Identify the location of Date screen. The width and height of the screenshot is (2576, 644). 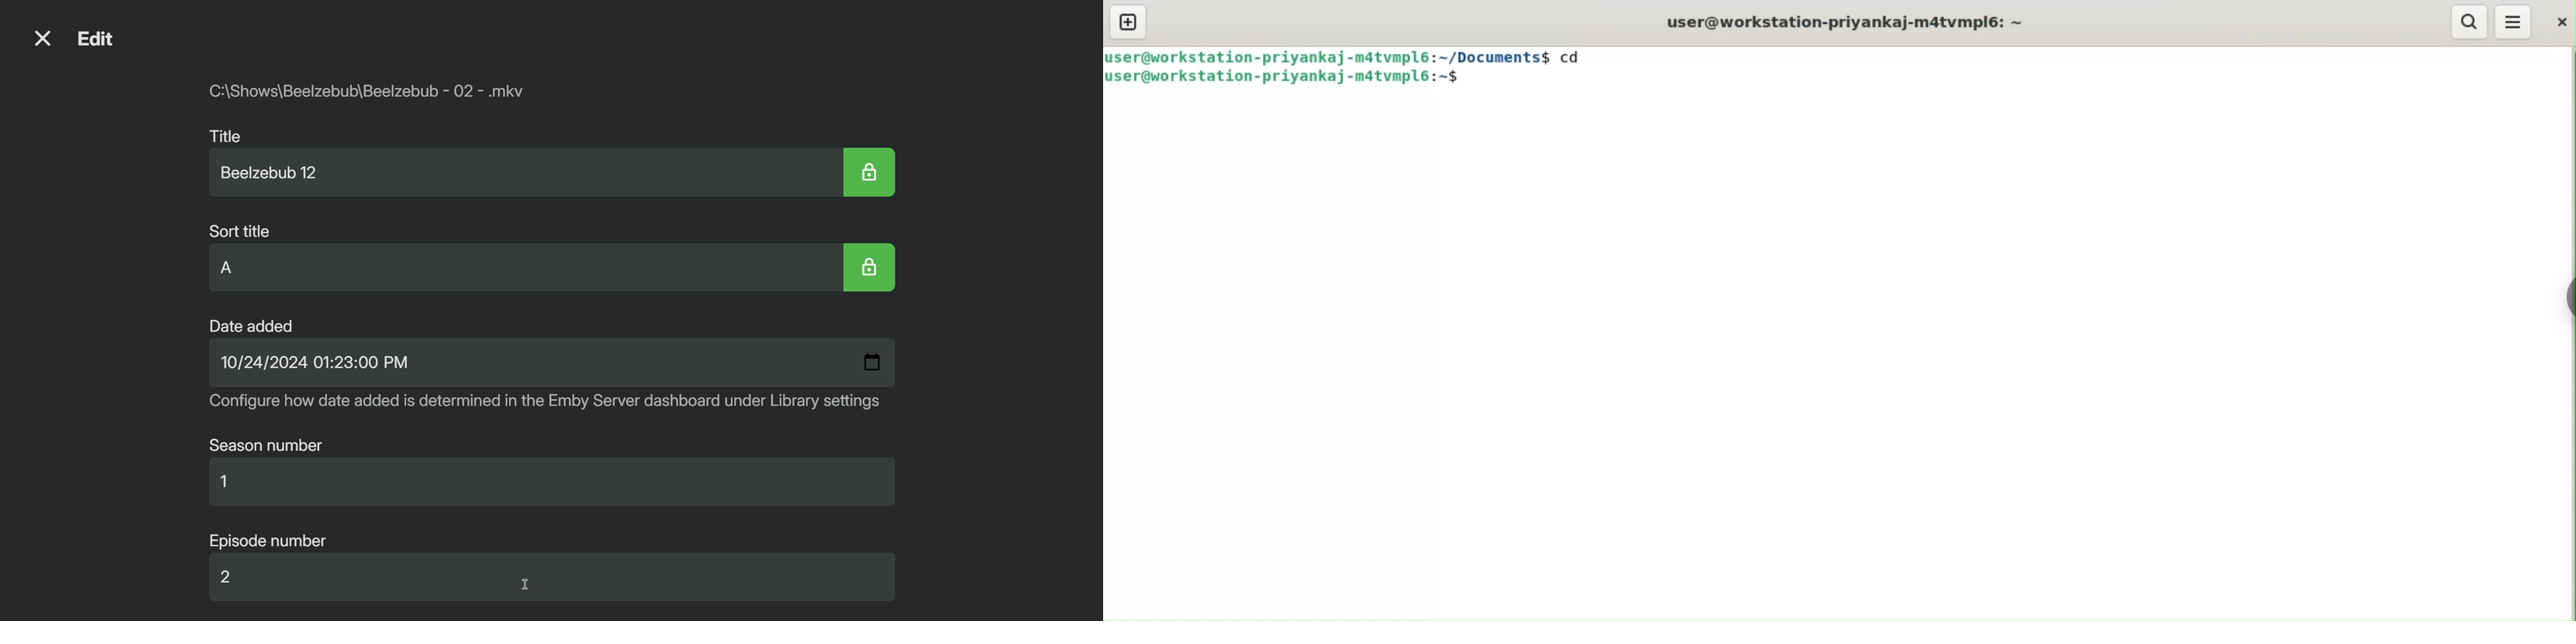
(870, 361).